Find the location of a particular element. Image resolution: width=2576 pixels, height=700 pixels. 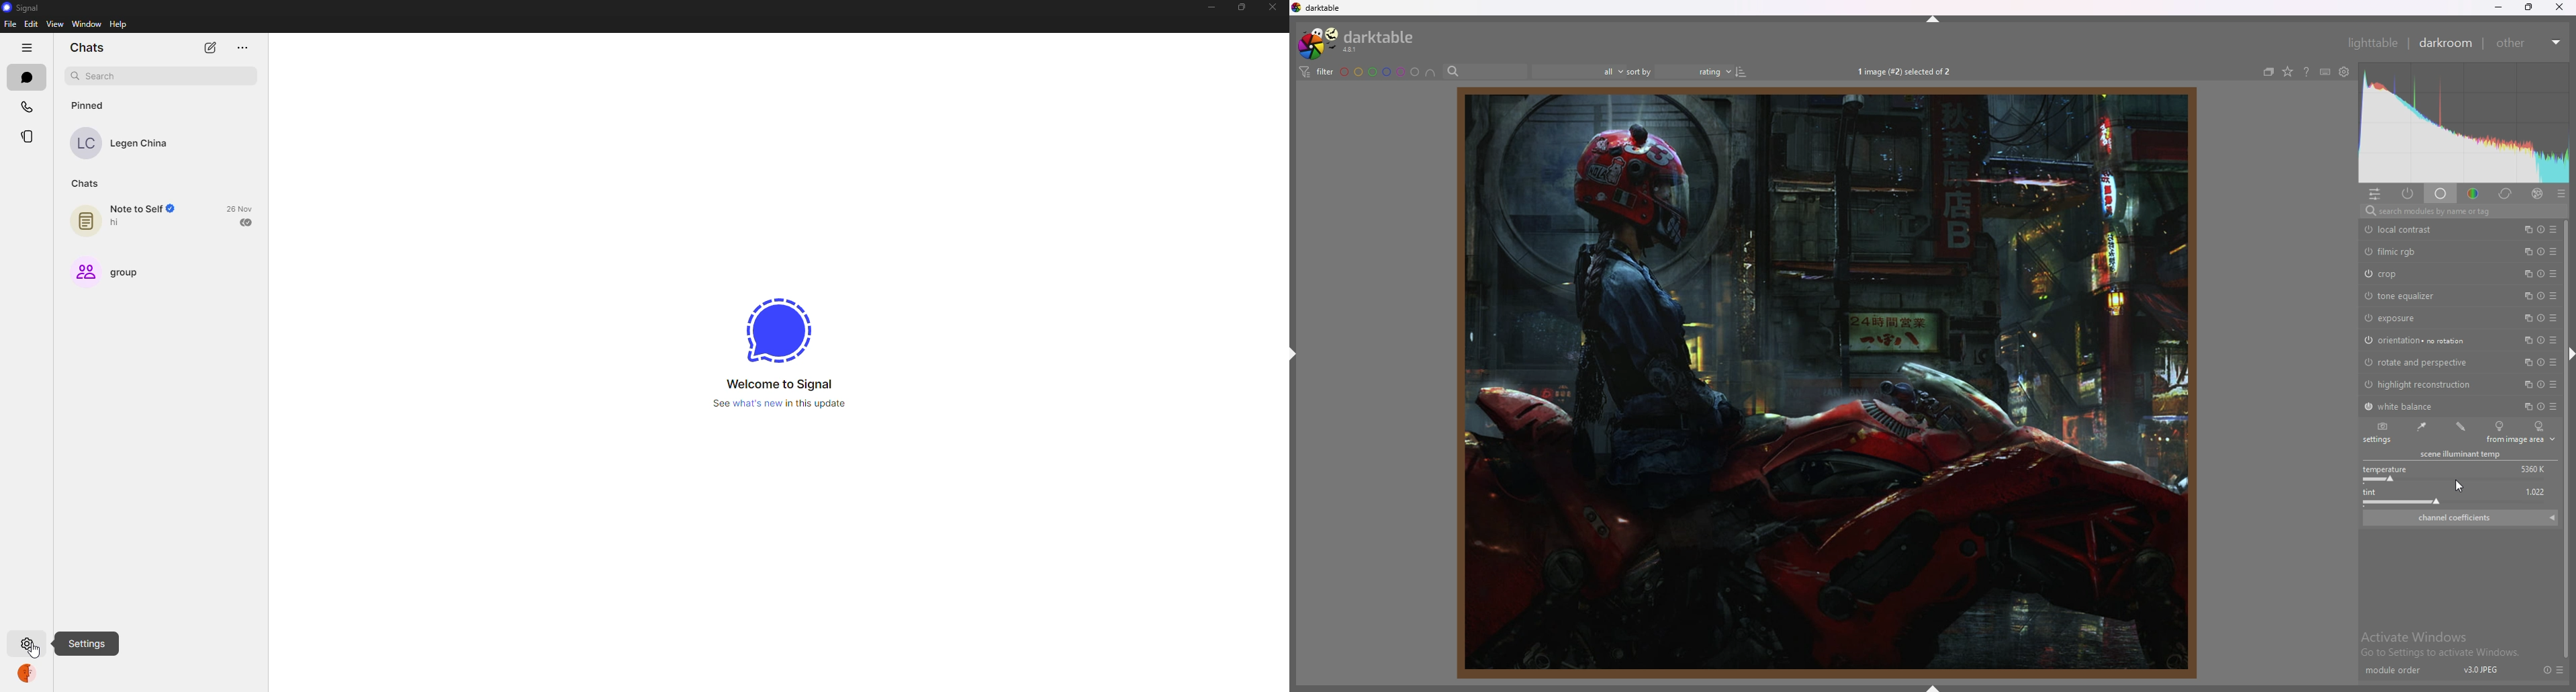

presets is located at coordinates (2552, 318).